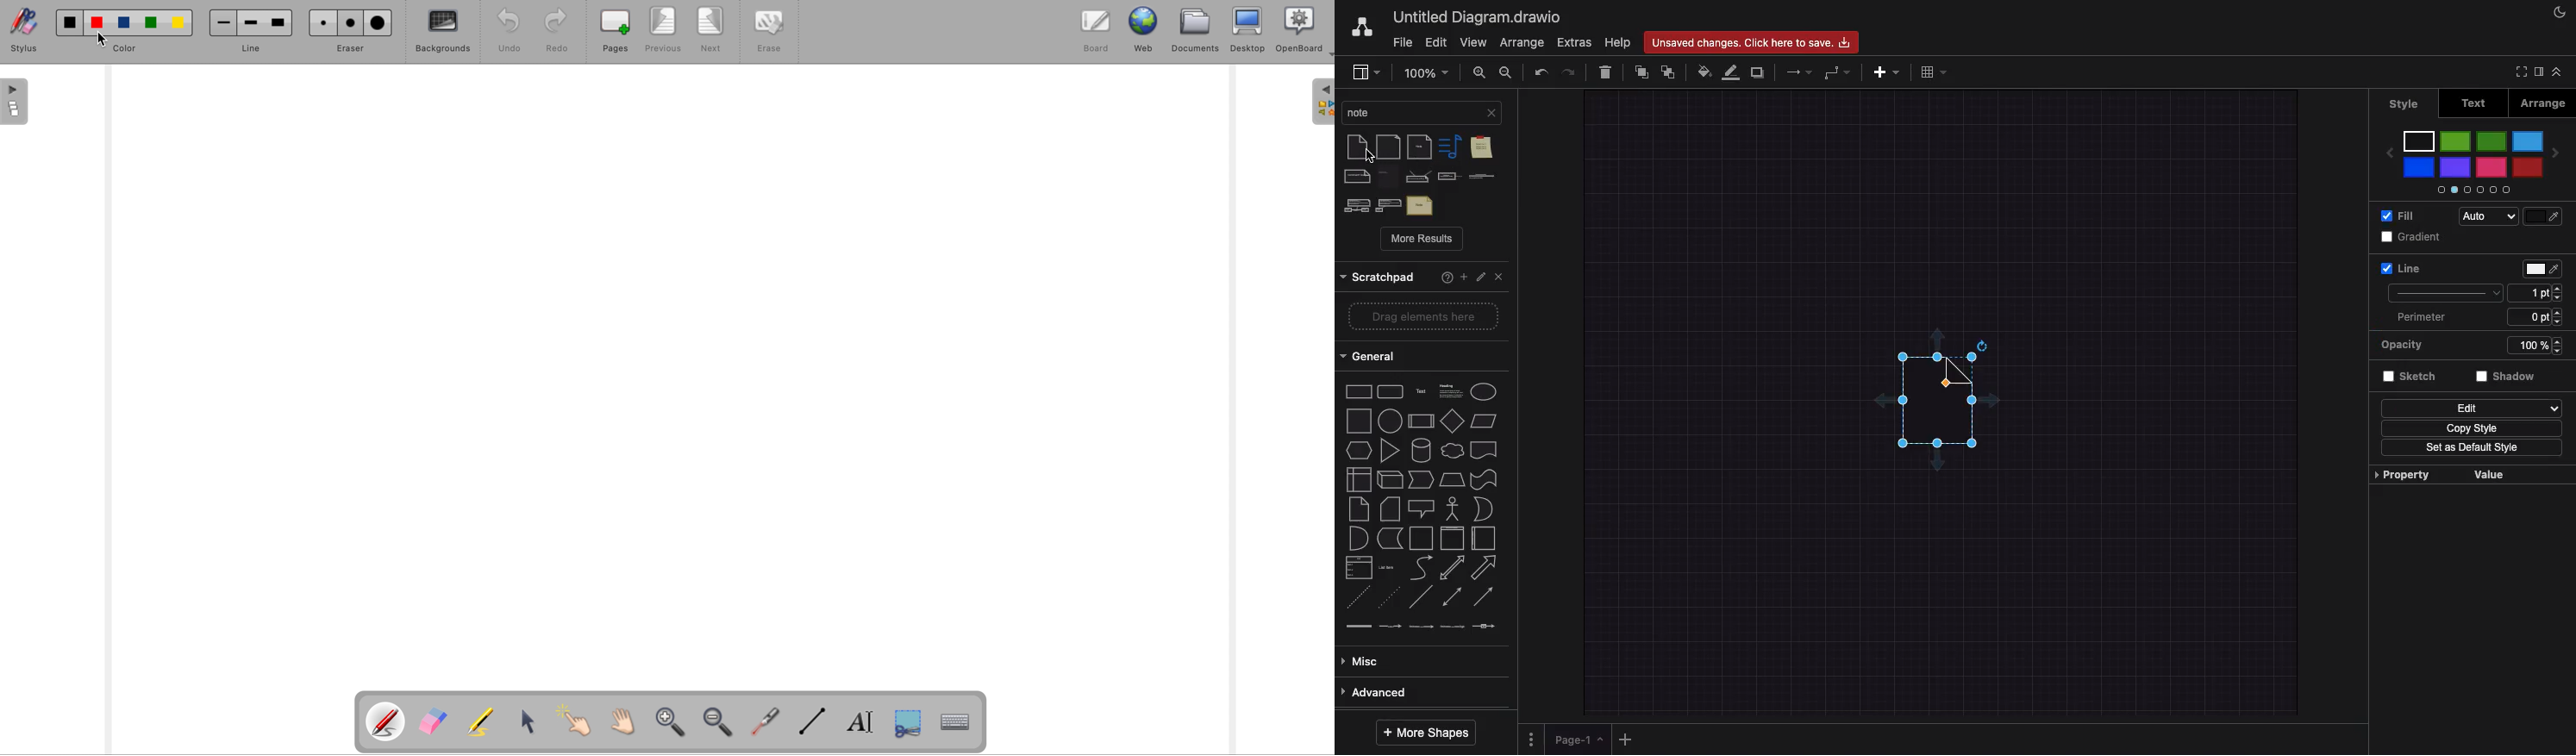 The width and height of the screenshot is (2576, 756). Describe the element at coordinates (1836, 73) in the screenshot. I see `Waypoint` at that location.